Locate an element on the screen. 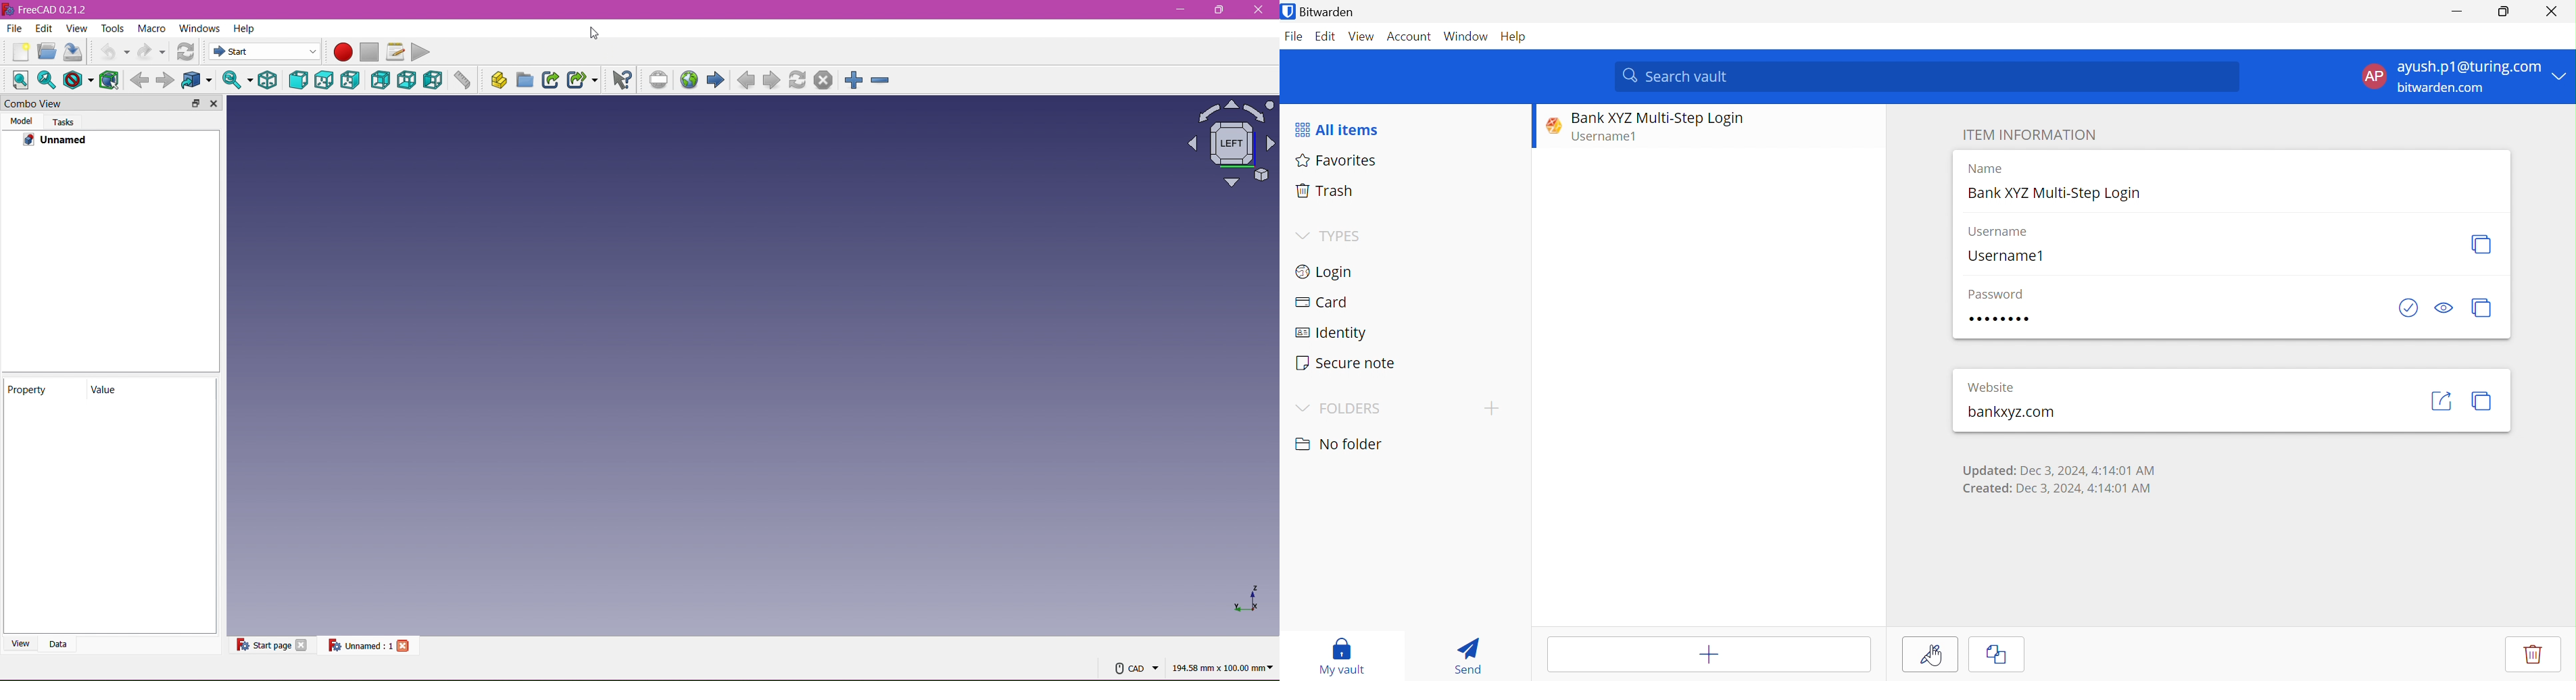 This screenshot has height=700, width=2576. Open Document is located at coordinates (47, 53).